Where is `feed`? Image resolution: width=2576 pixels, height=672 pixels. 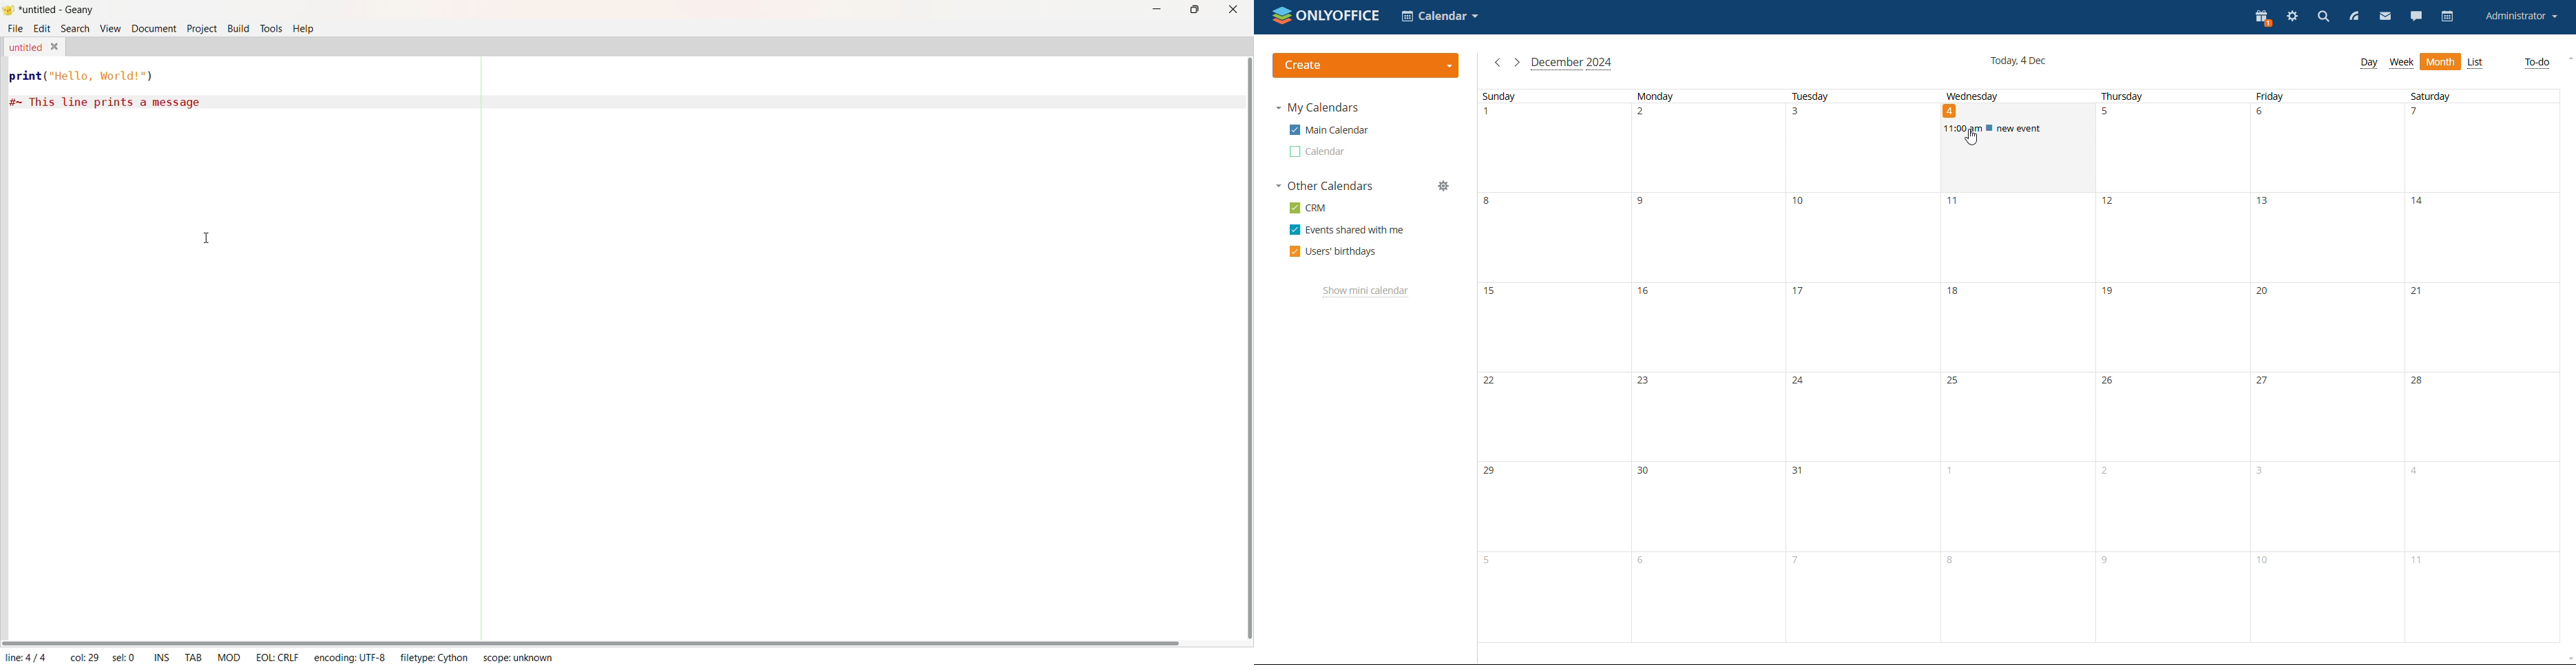
feed is located at coordinates (2354, 17).